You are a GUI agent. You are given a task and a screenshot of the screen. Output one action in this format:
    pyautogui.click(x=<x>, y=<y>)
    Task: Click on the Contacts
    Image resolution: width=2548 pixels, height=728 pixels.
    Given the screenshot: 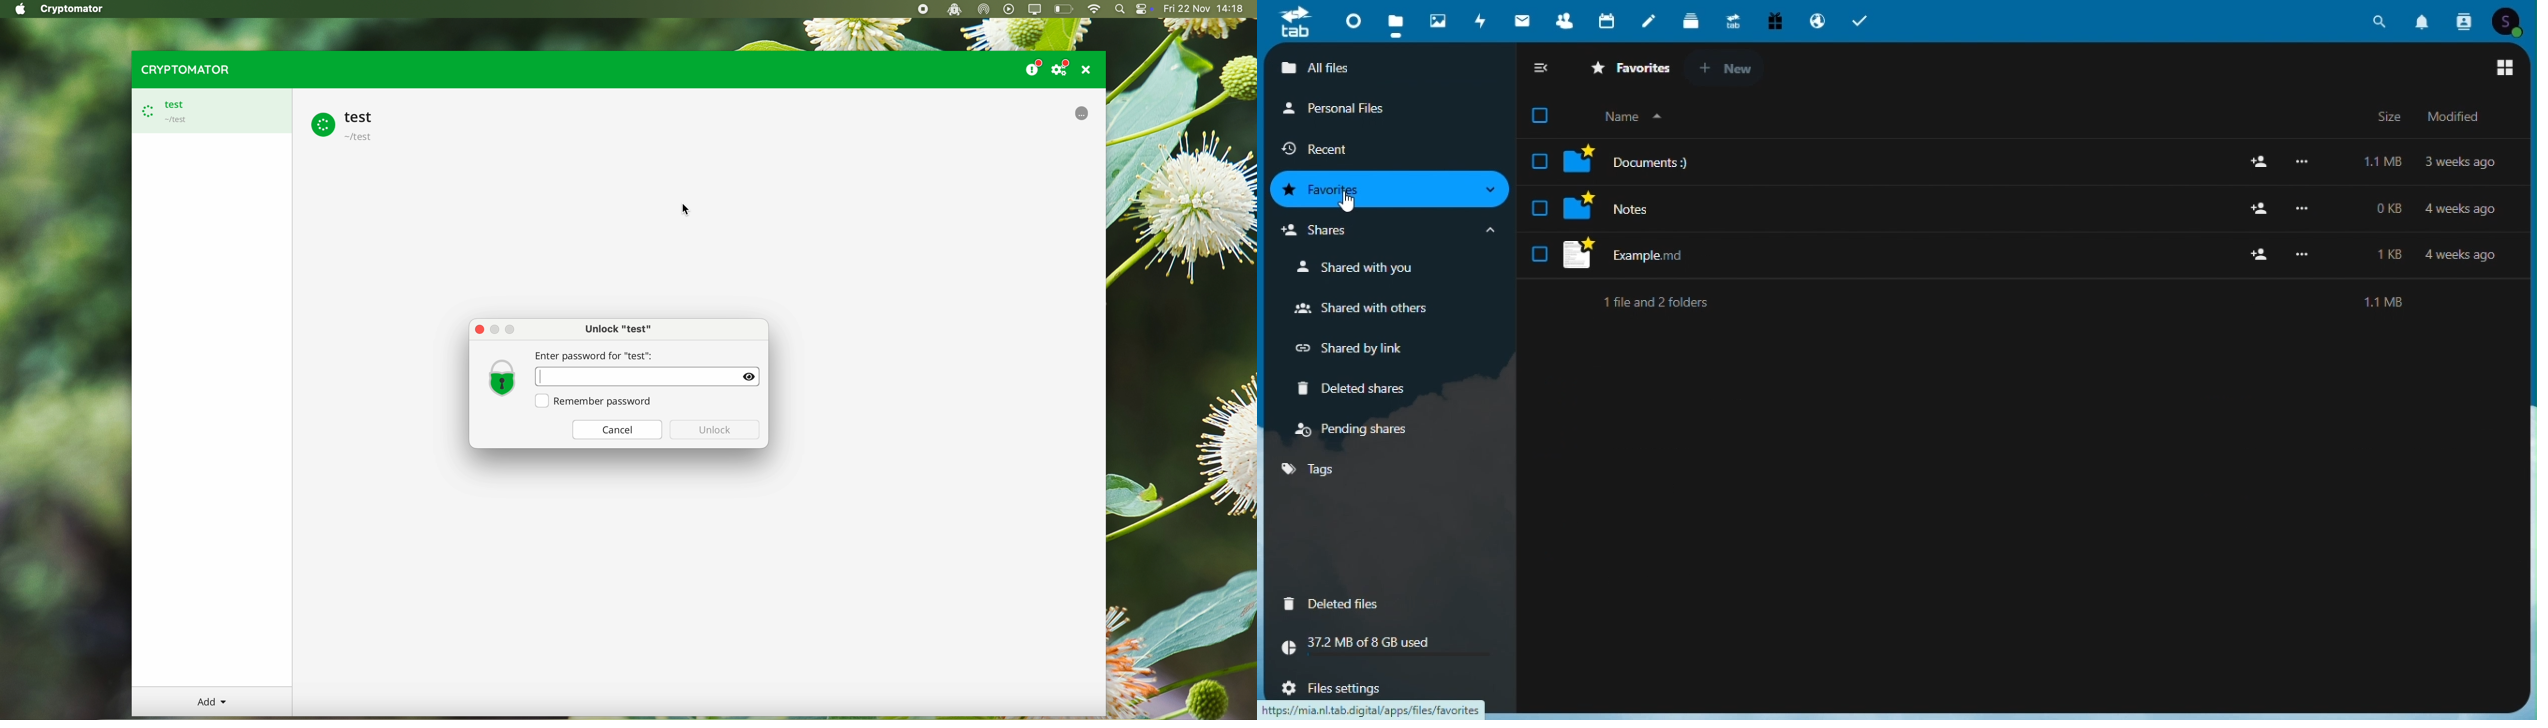 What is the action you would take?
    pyautogui.click(x=1565, y=18)
    